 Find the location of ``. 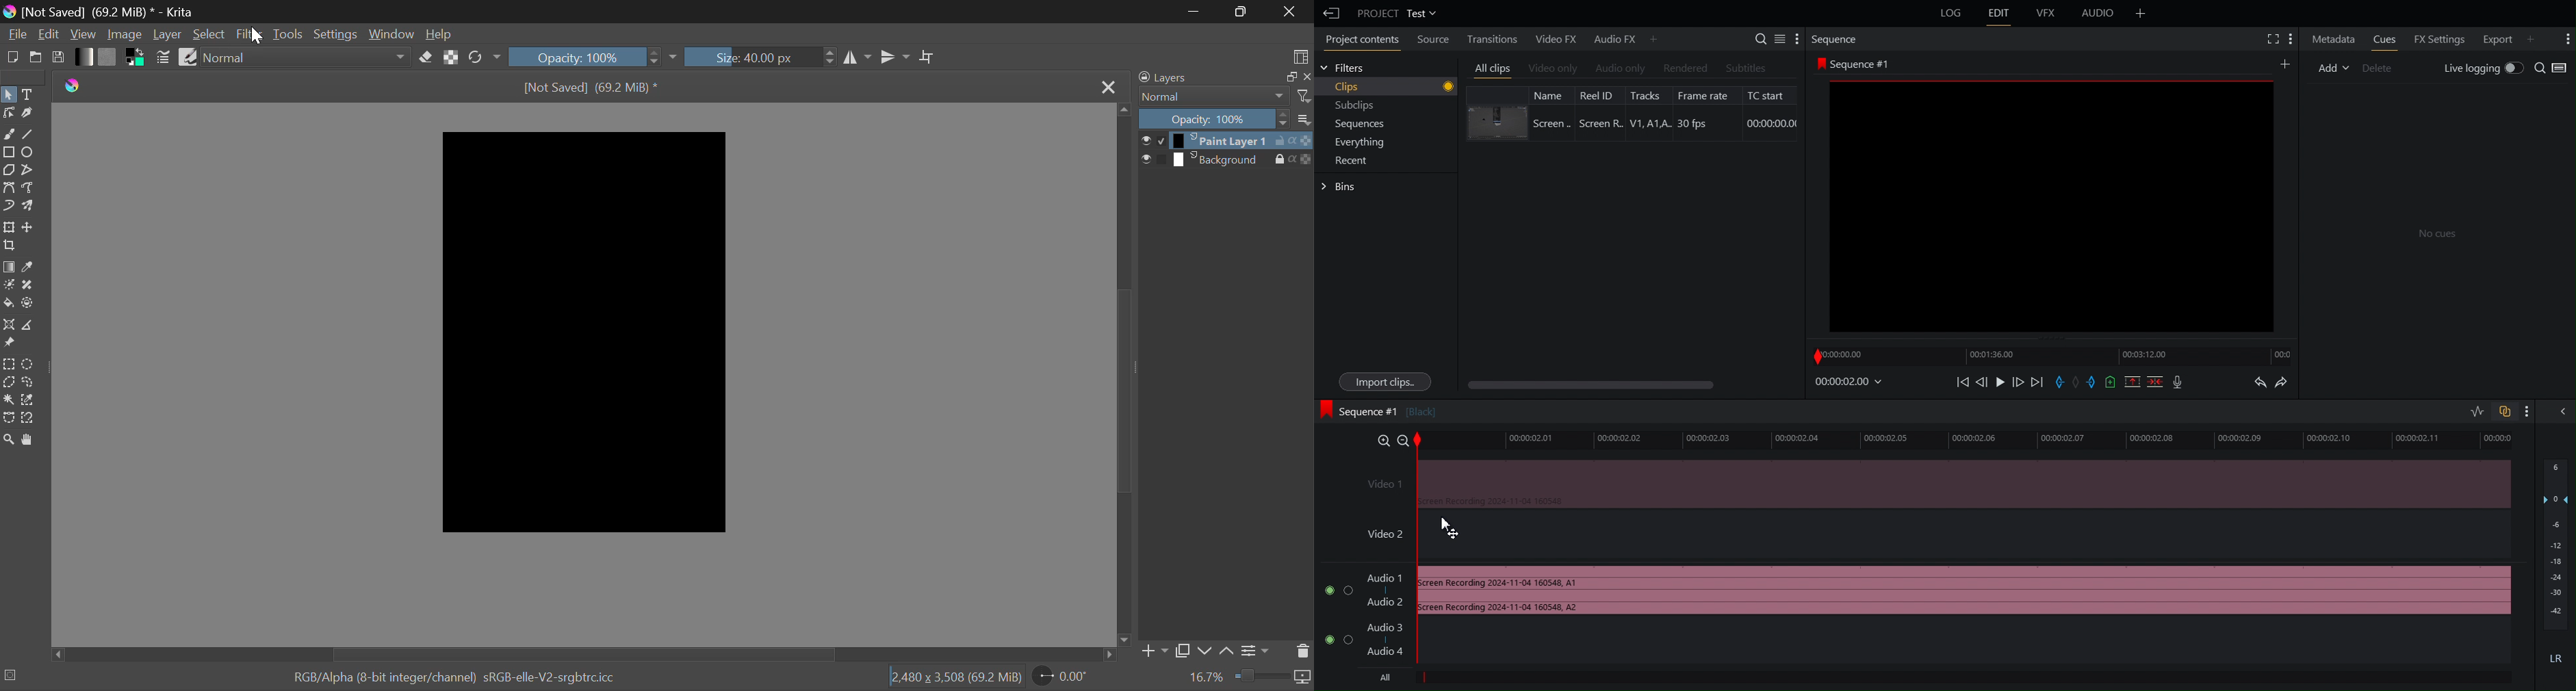

 is located at coordinates (1631, 859).